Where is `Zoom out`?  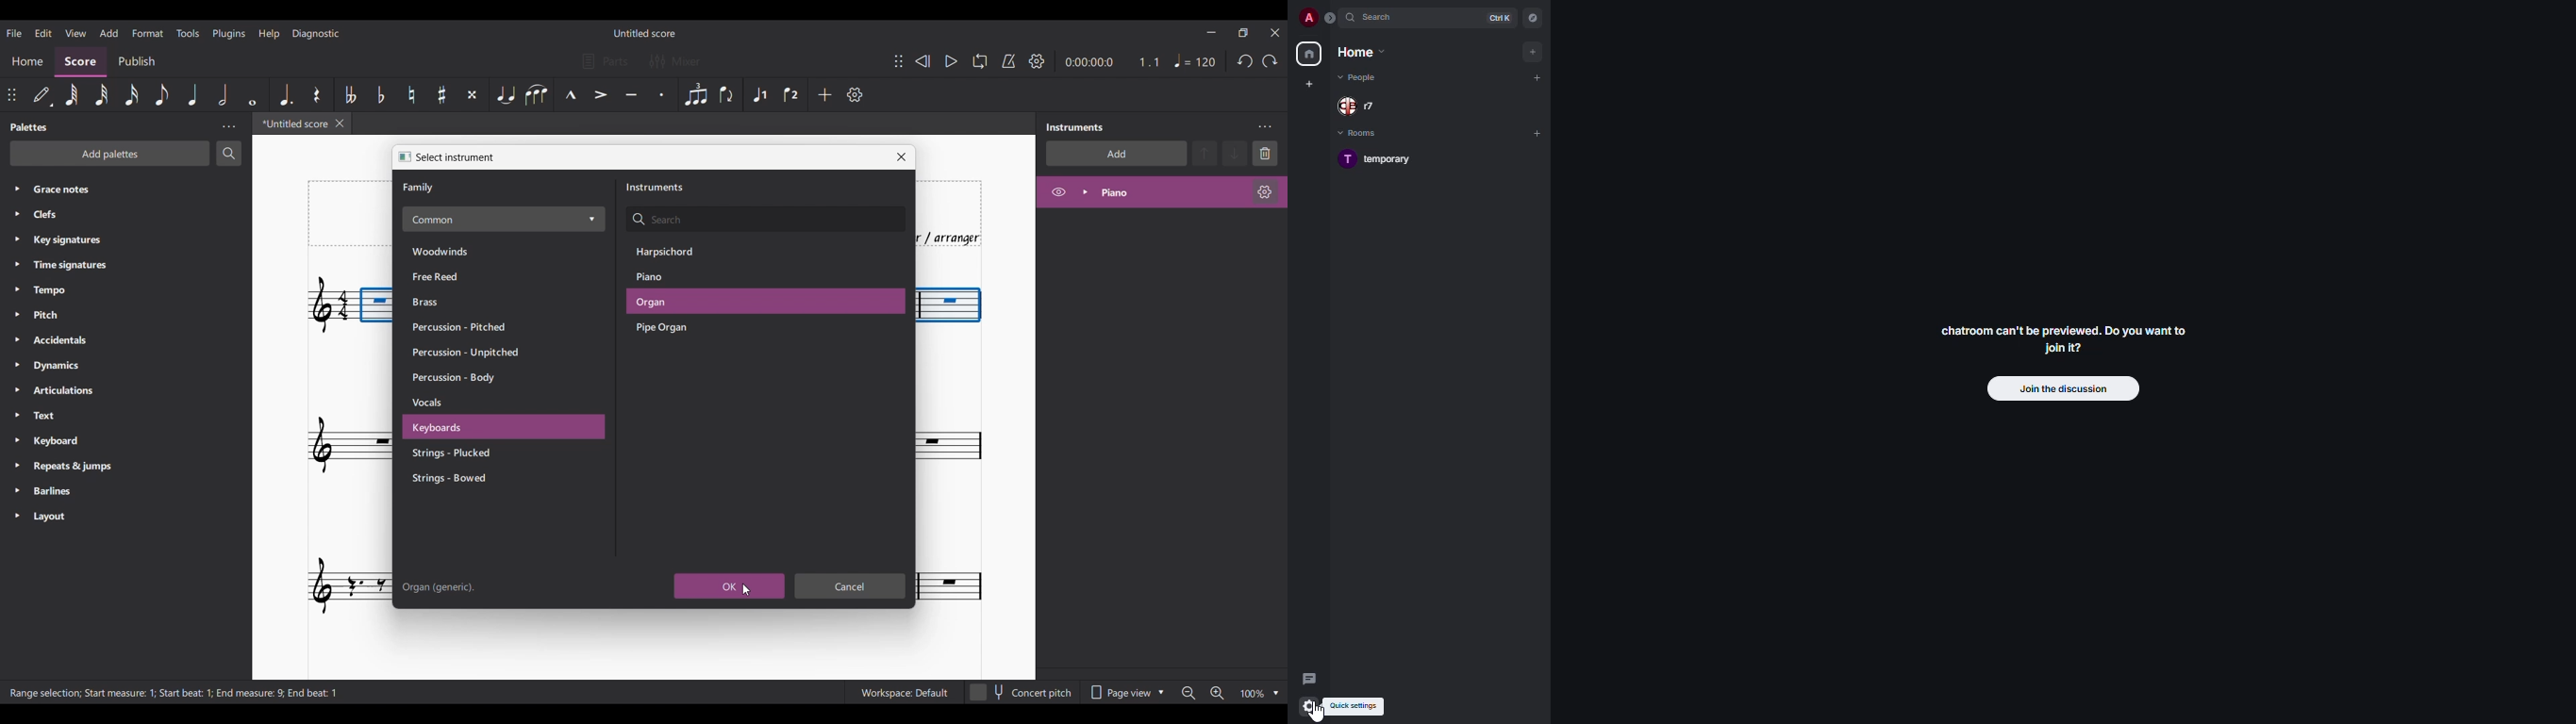 Zoom out is located at coordinates (1189, 694).